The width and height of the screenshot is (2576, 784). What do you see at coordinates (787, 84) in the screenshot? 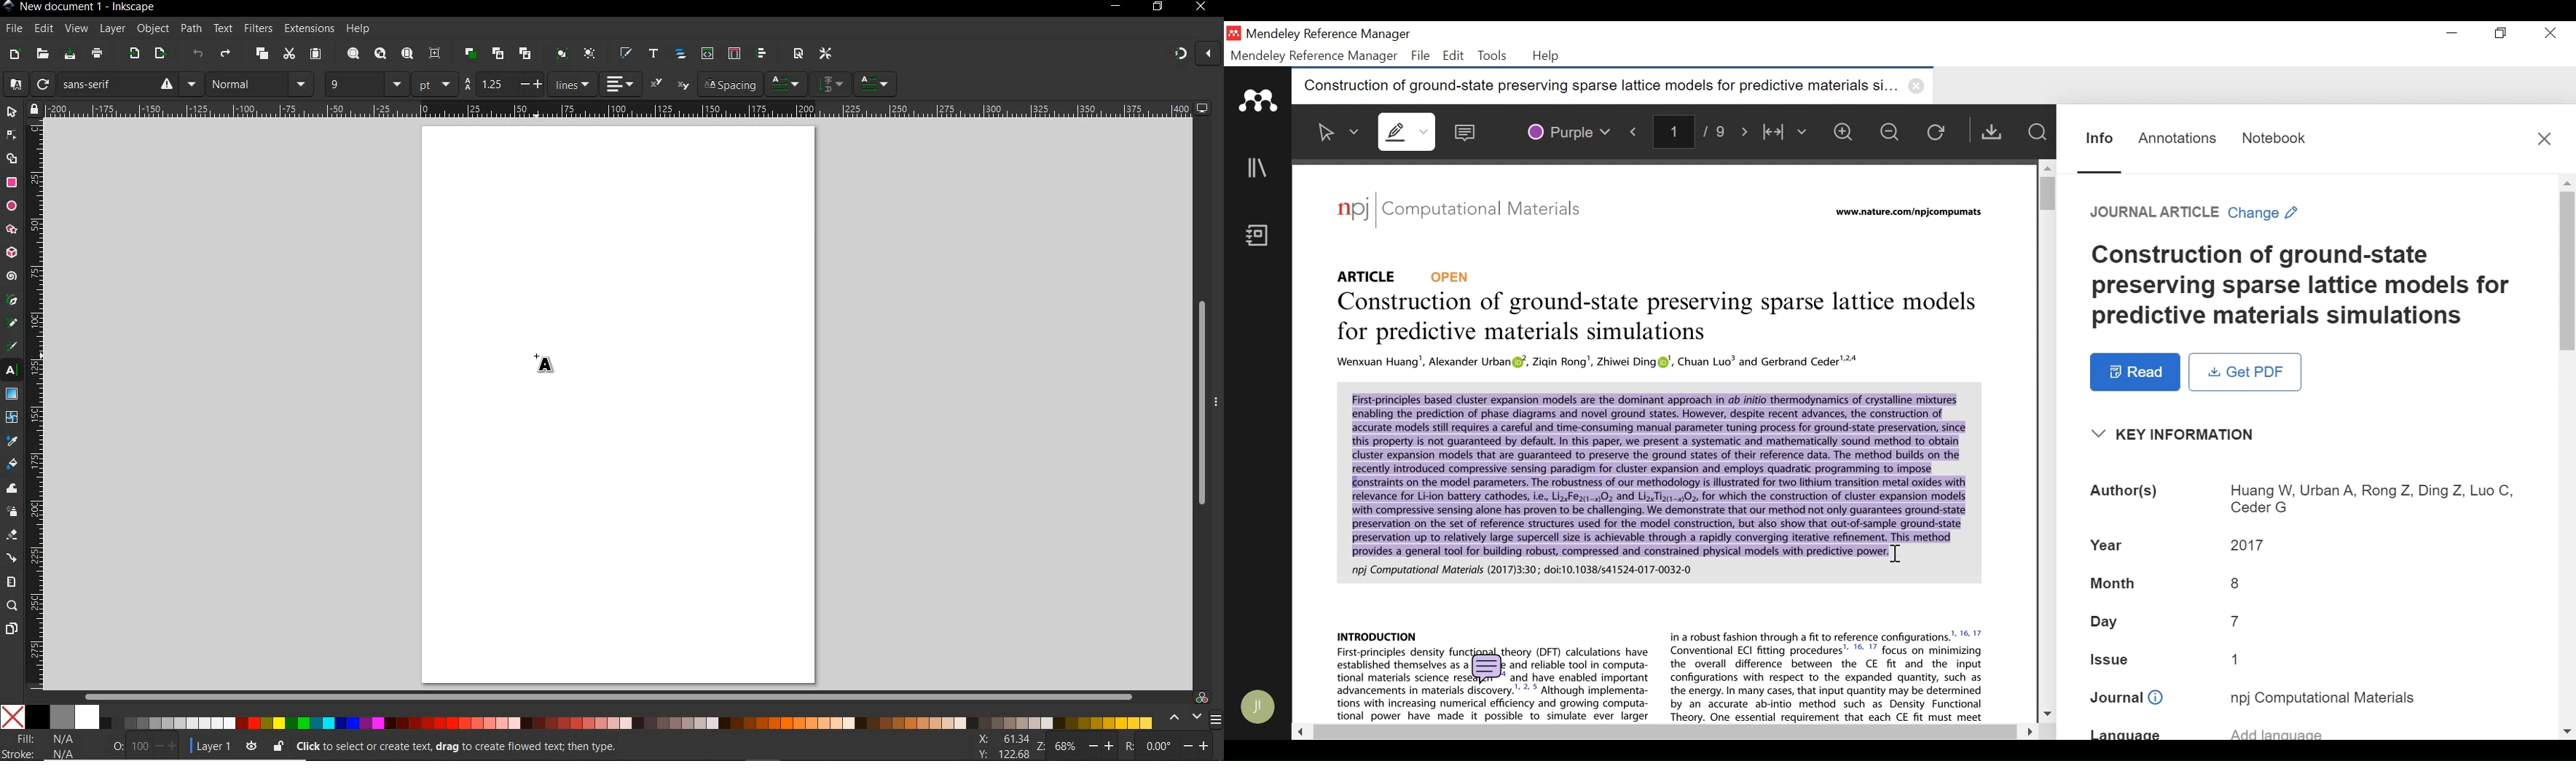
I see `Paragraph styles` at bounding box center [787, 84].